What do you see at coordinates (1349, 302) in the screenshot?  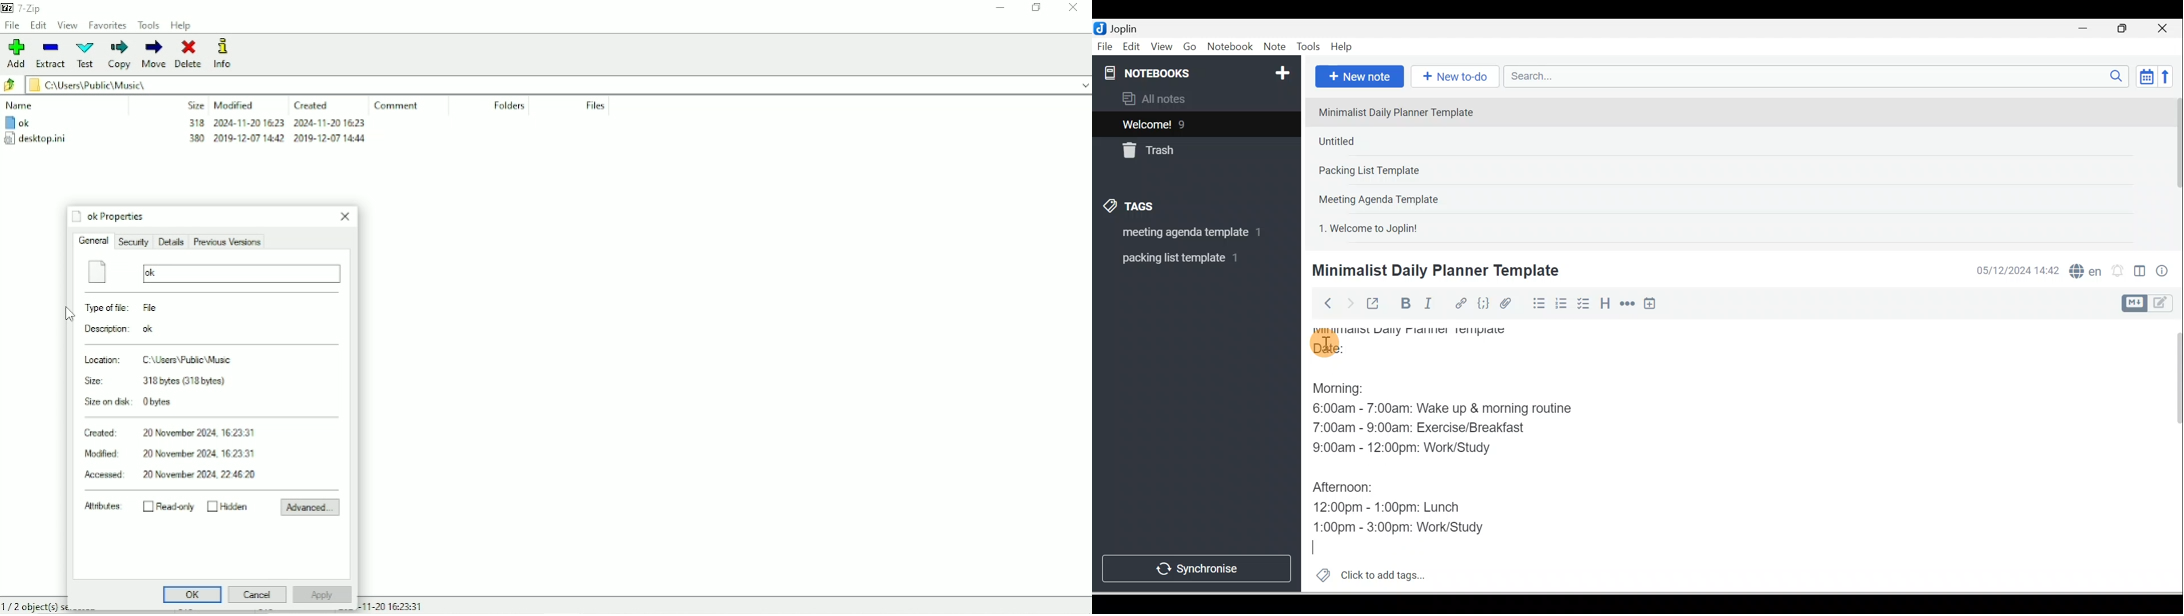 I see `Forward` at bounding box center [1349, 302].